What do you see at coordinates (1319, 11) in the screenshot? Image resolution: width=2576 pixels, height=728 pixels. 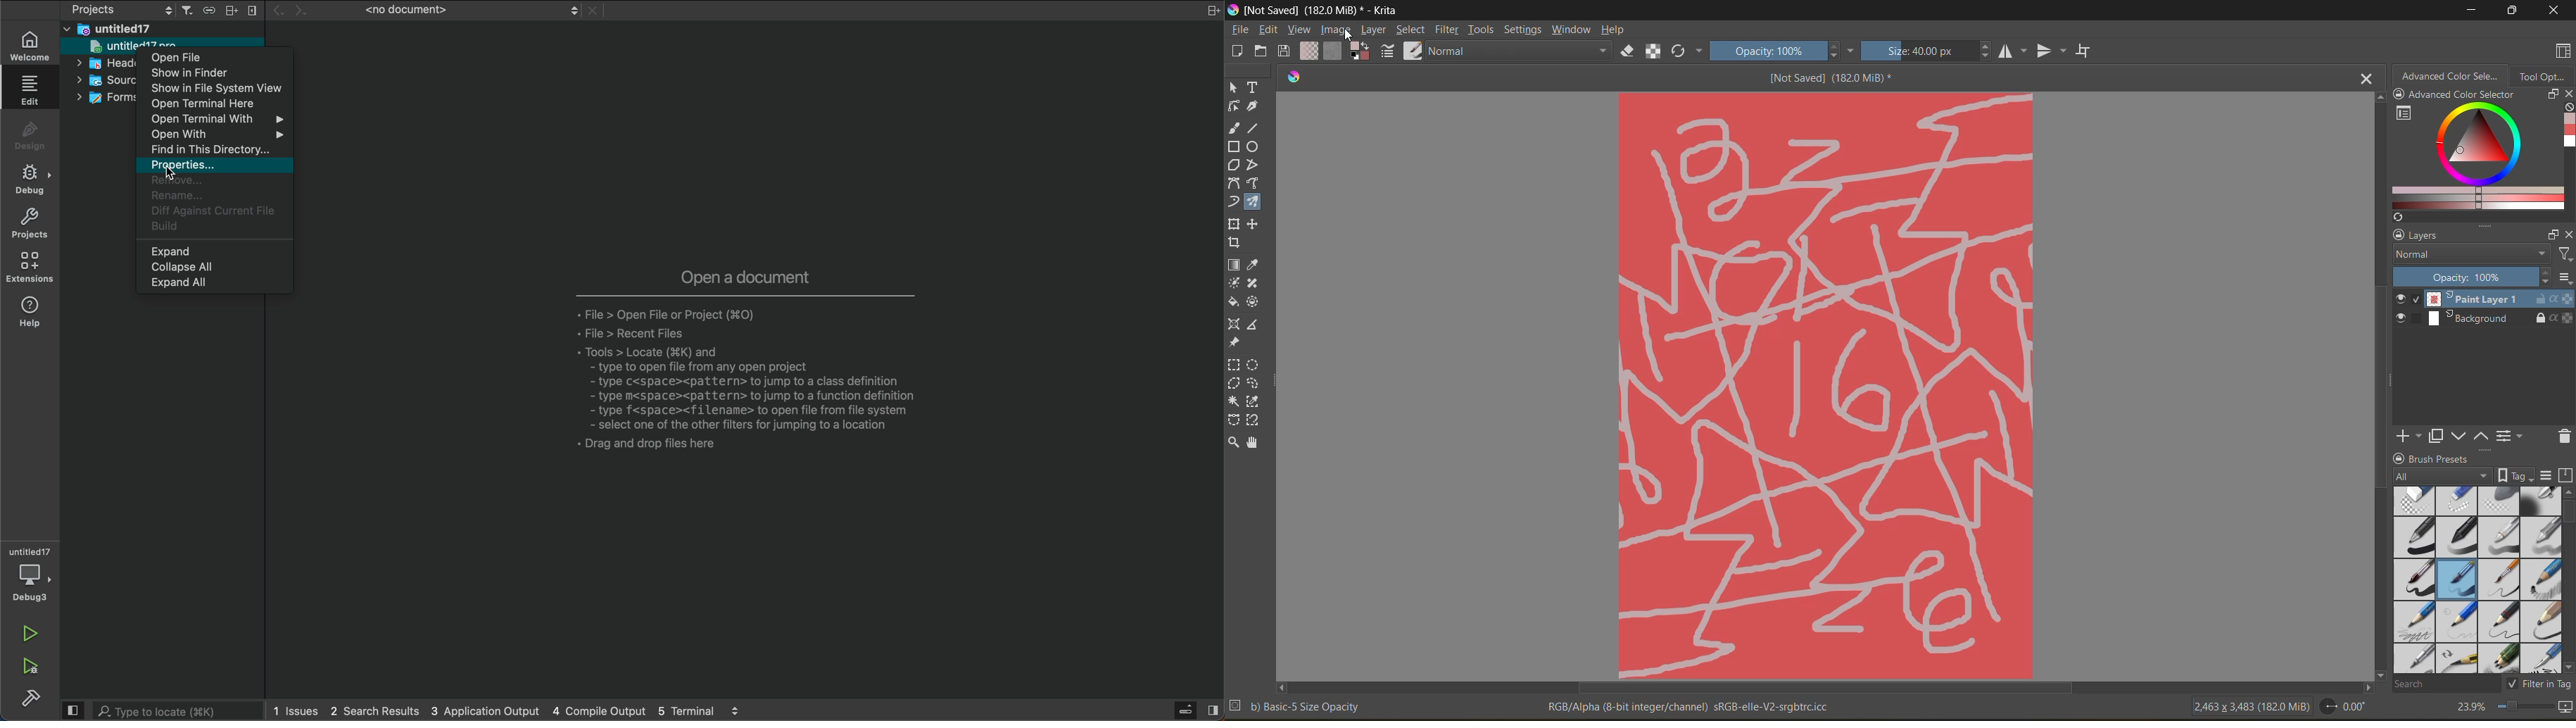 I see `app name and file name` at bounding box center [1319, 11].